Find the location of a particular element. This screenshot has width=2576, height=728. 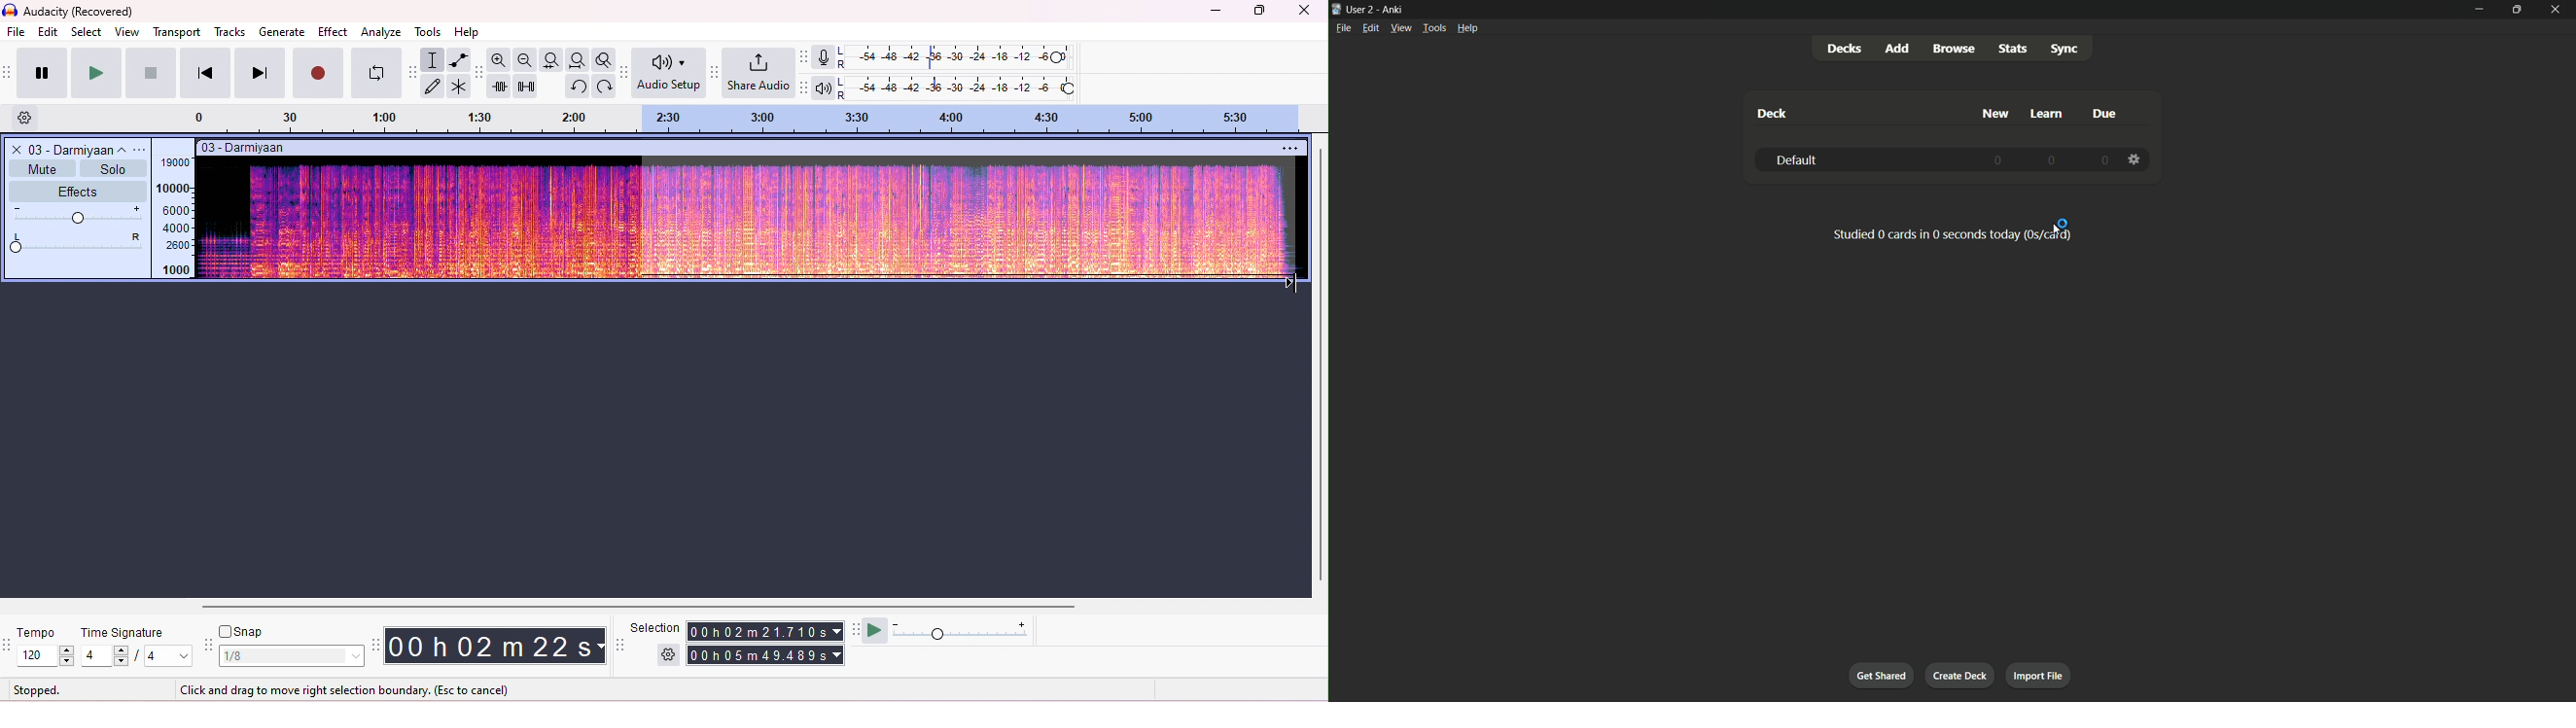

New is located at coordinates (1994, 114).